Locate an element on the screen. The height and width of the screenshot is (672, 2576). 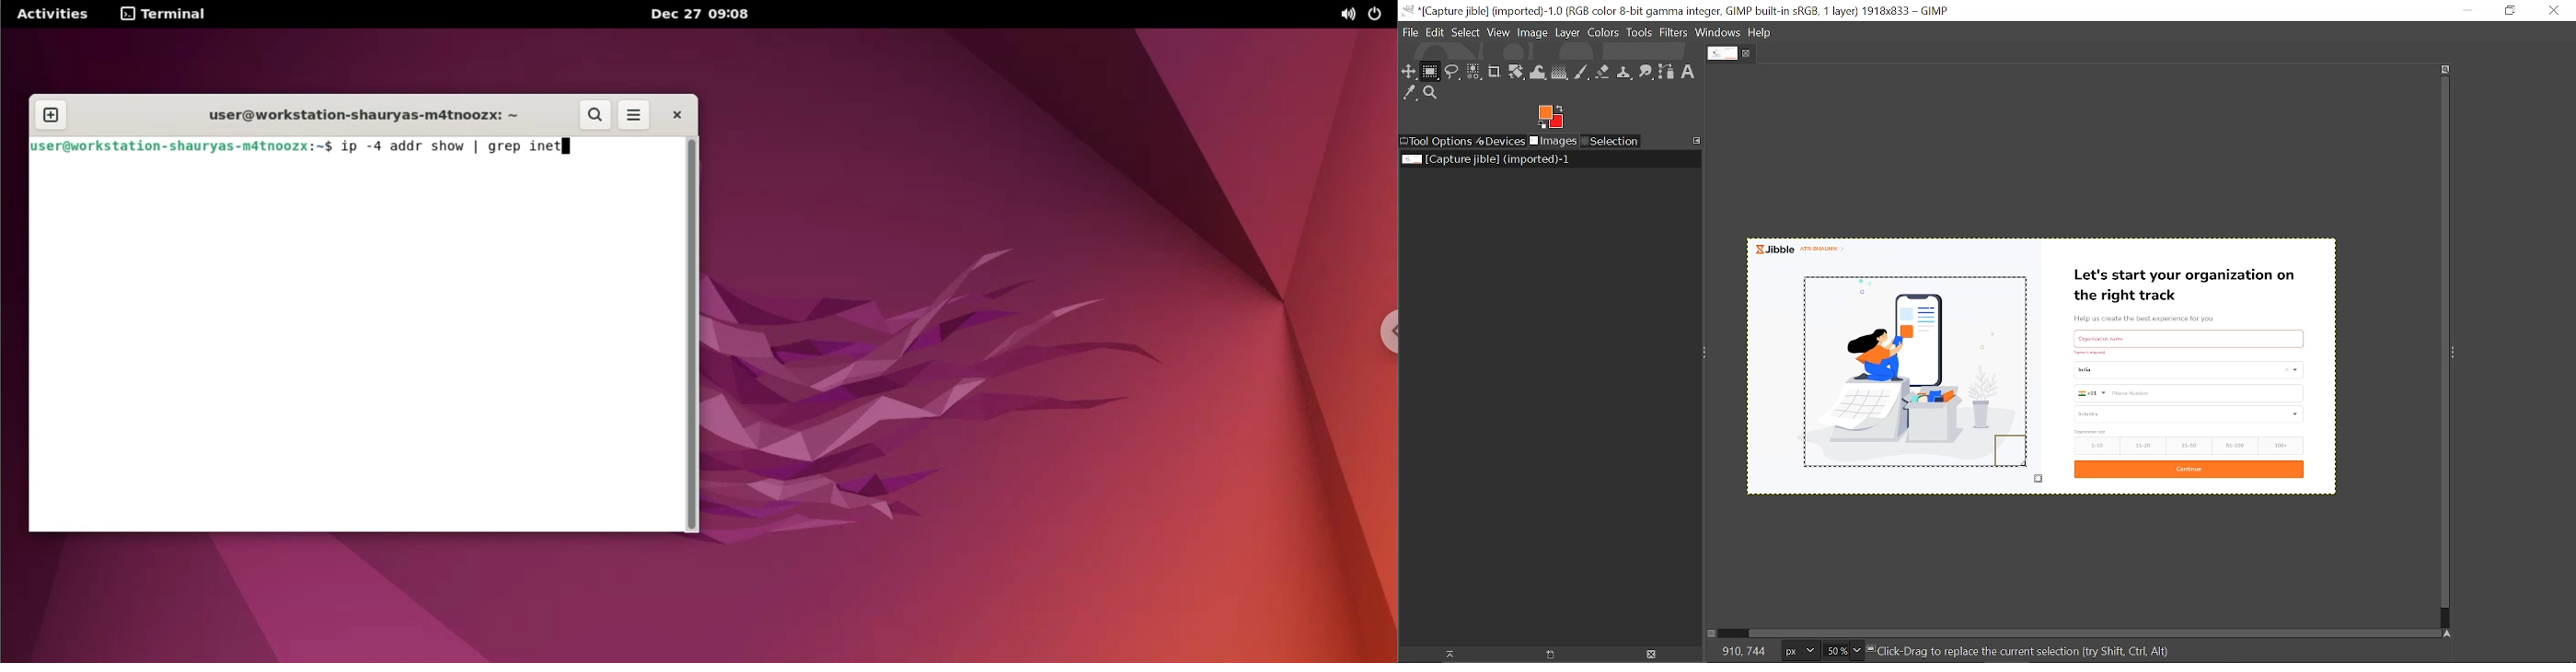
File is located at coordinates (1409, 34).